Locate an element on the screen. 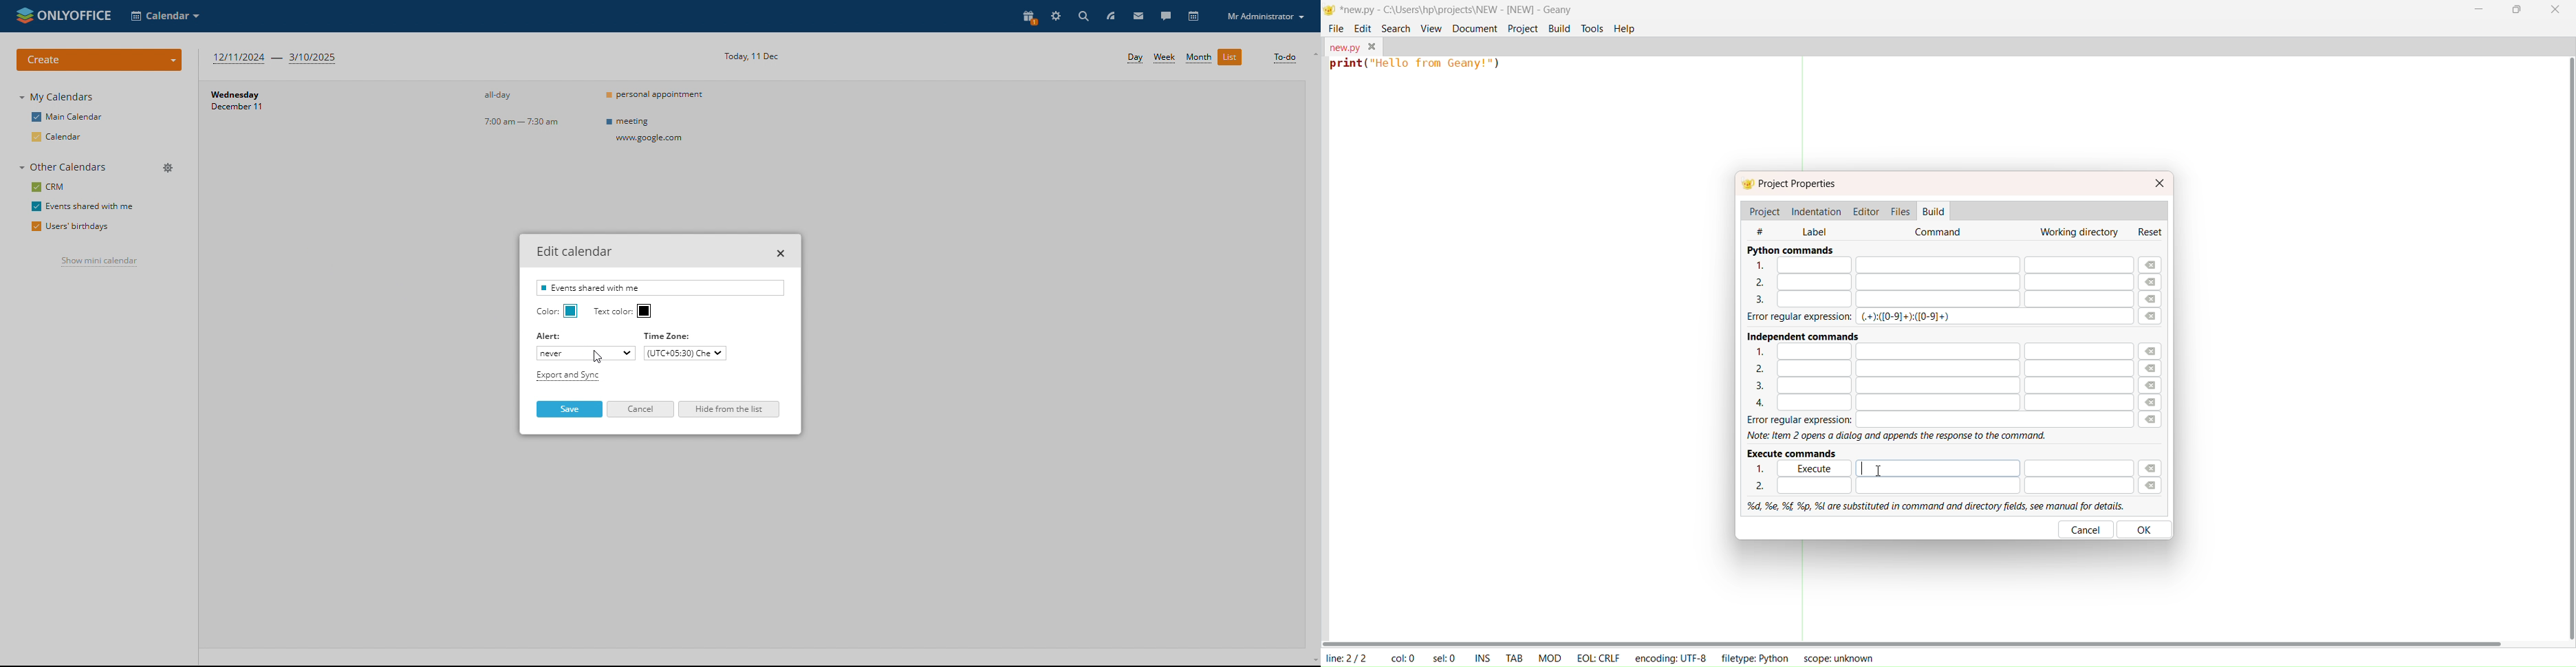  event timings is located at coordinates (526, 109).